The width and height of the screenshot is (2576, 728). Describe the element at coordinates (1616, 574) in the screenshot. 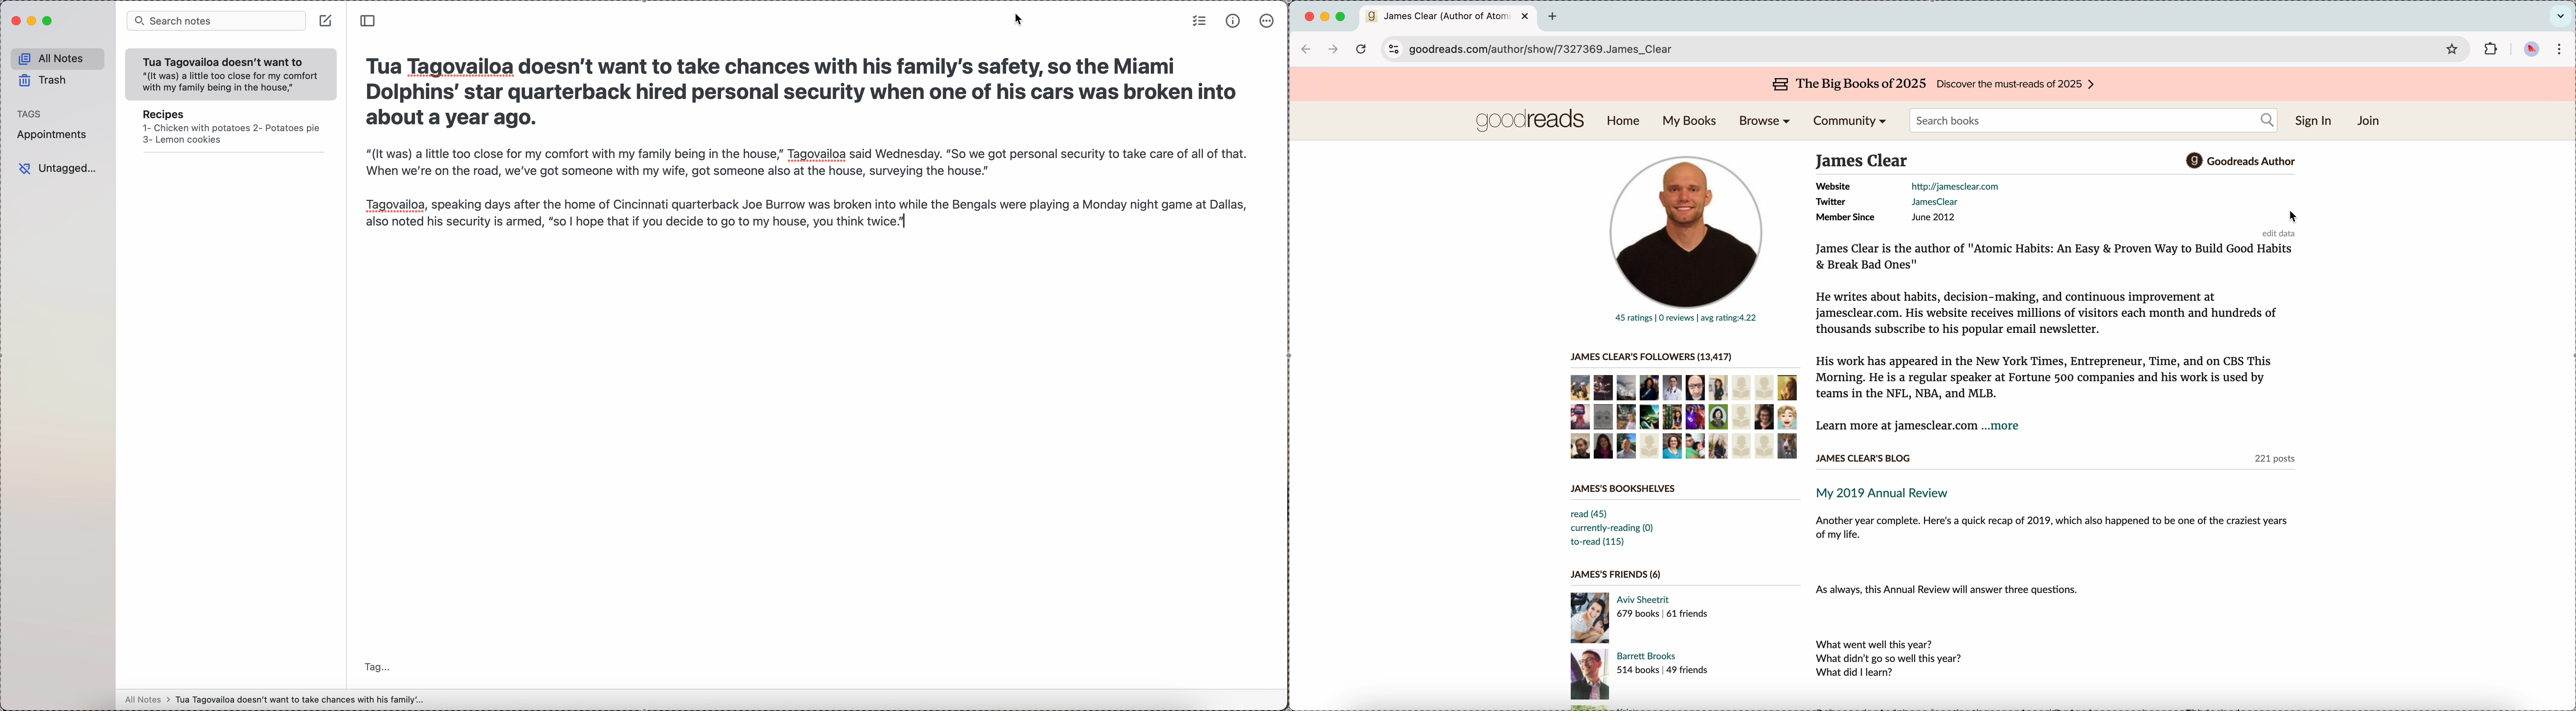

I see `James friends (6)` at that location.